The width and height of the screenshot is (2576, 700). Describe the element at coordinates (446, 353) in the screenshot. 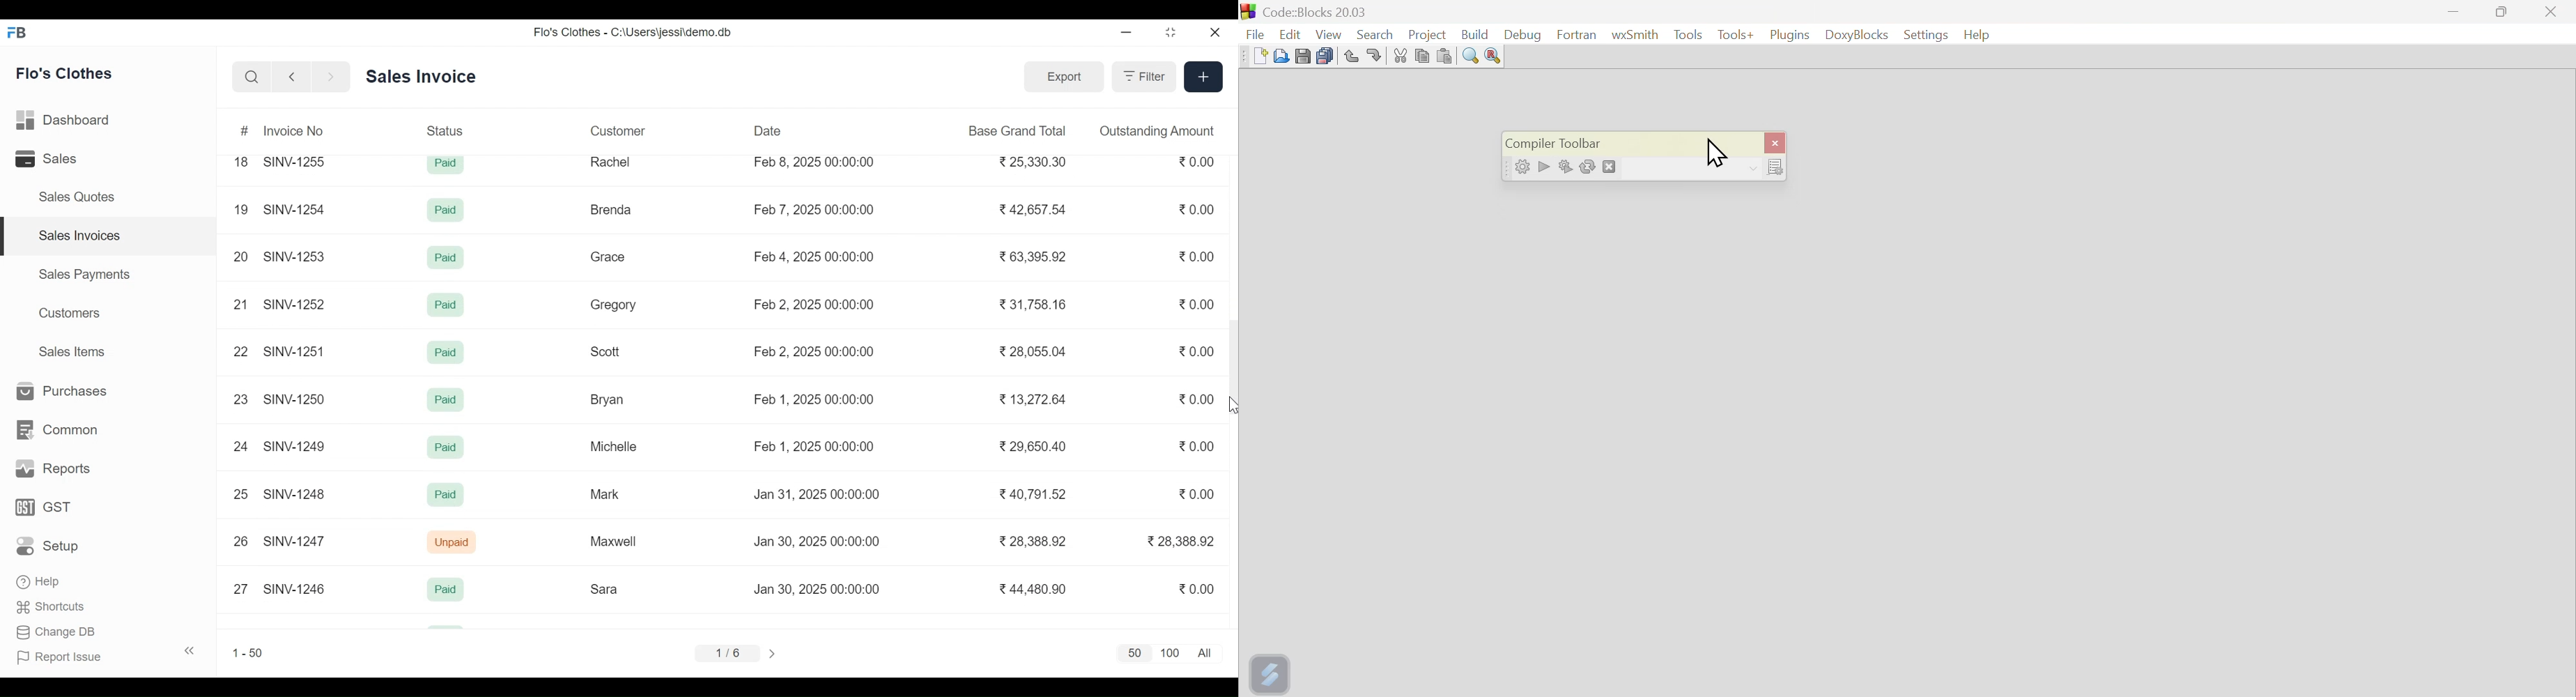

I see `Paid` at that location.